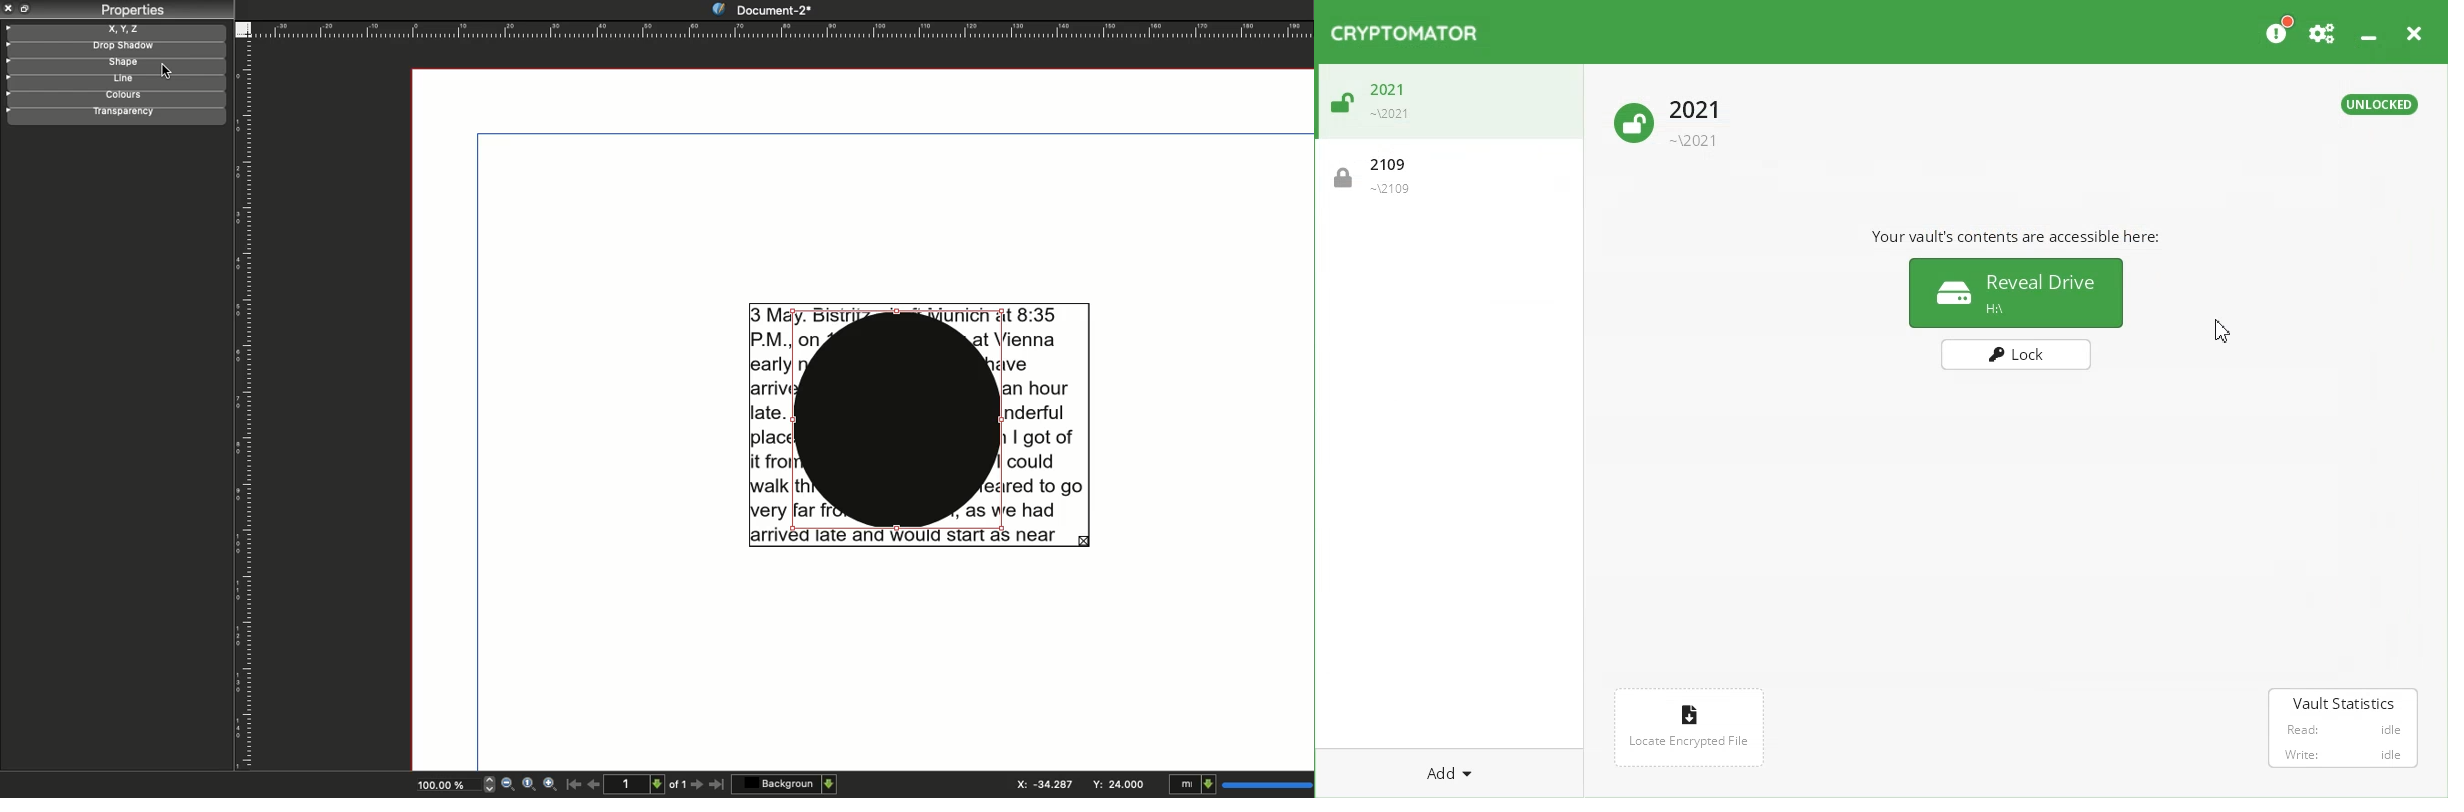 The height and width of the screenshot is (812, 2464). What do you see at coordinates (129, 11) in the screenshot?
I see `Properties` at bounding box center [129, 11].